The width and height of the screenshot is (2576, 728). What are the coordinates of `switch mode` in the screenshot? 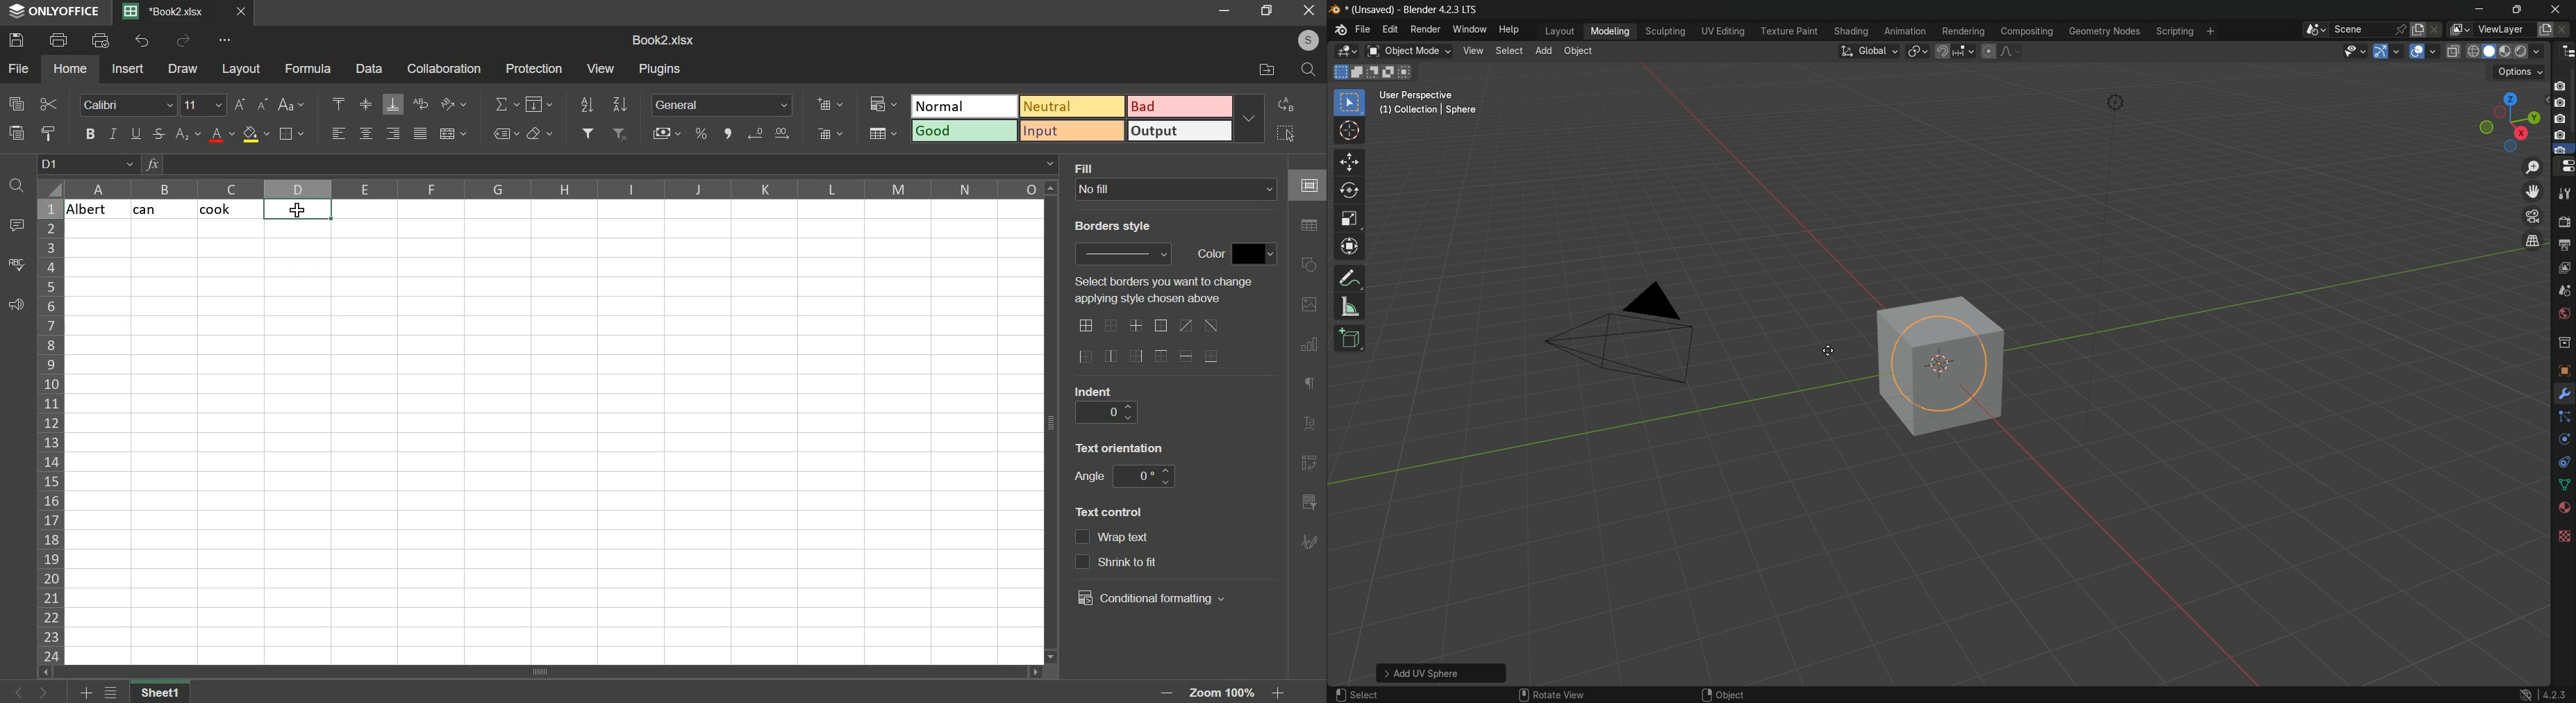 It's located at (1407, 51).